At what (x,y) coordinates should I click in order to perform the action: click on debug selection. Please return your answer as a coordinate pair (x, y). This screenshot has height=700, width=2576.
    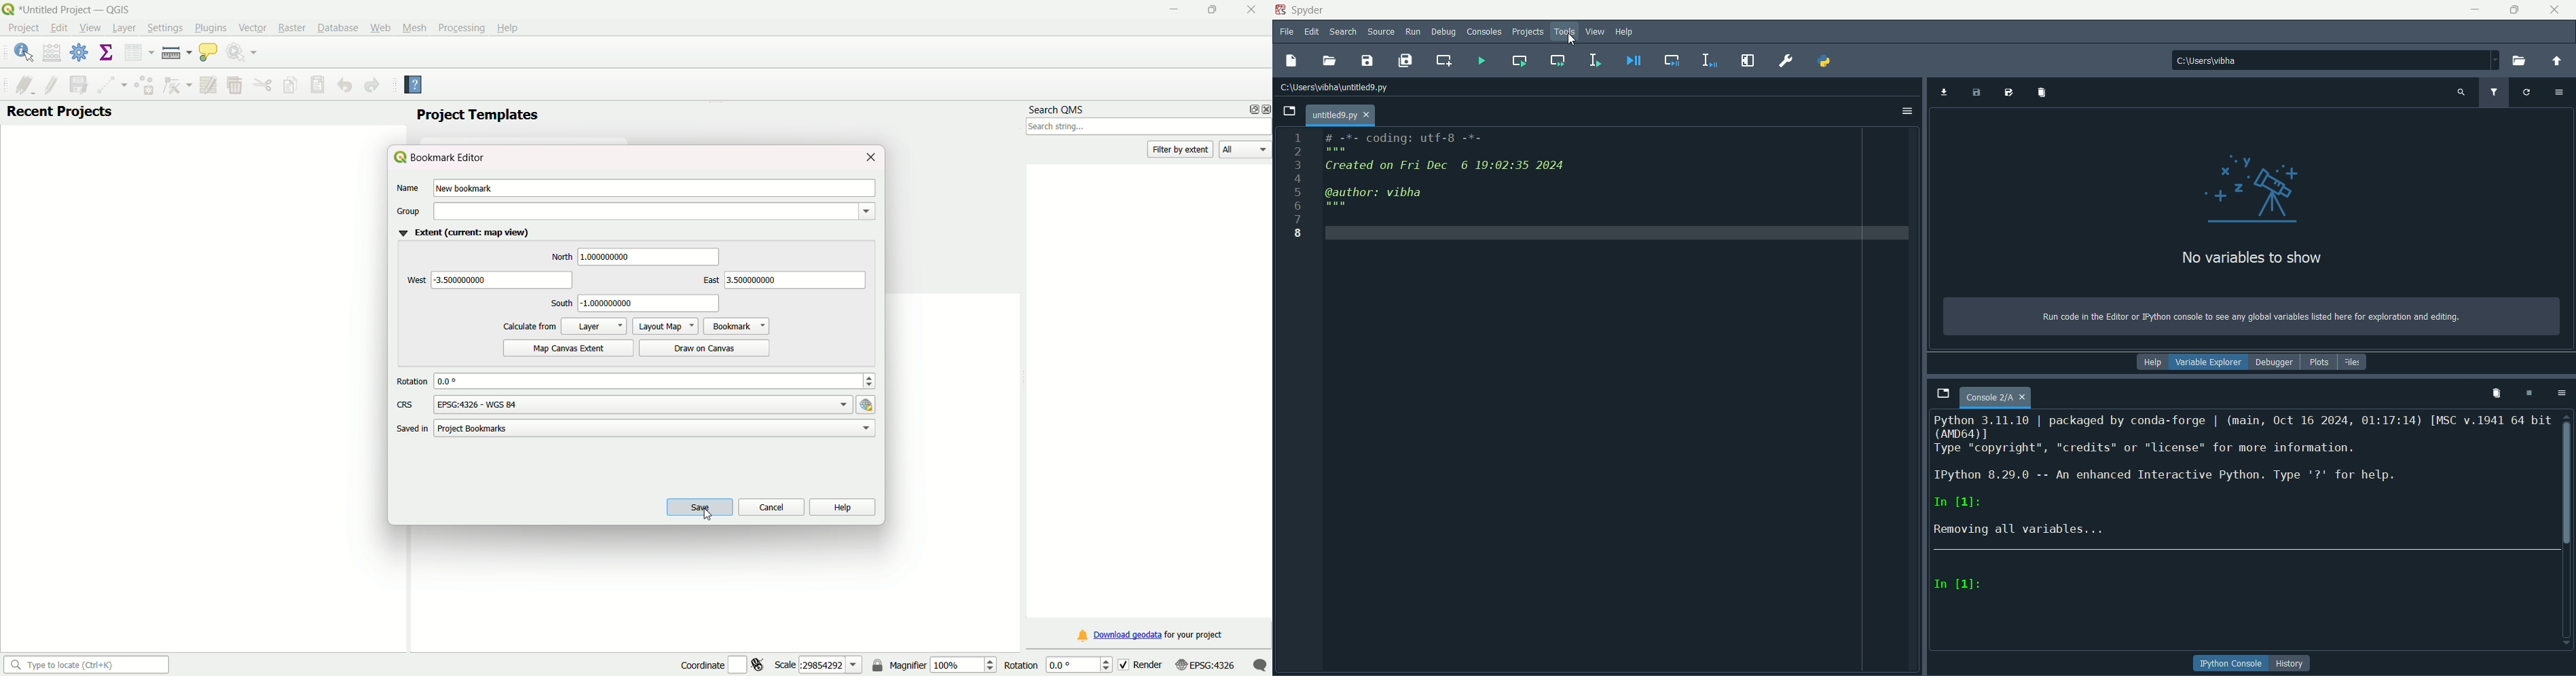
    Looking at the image, I should click on (1707, 60).